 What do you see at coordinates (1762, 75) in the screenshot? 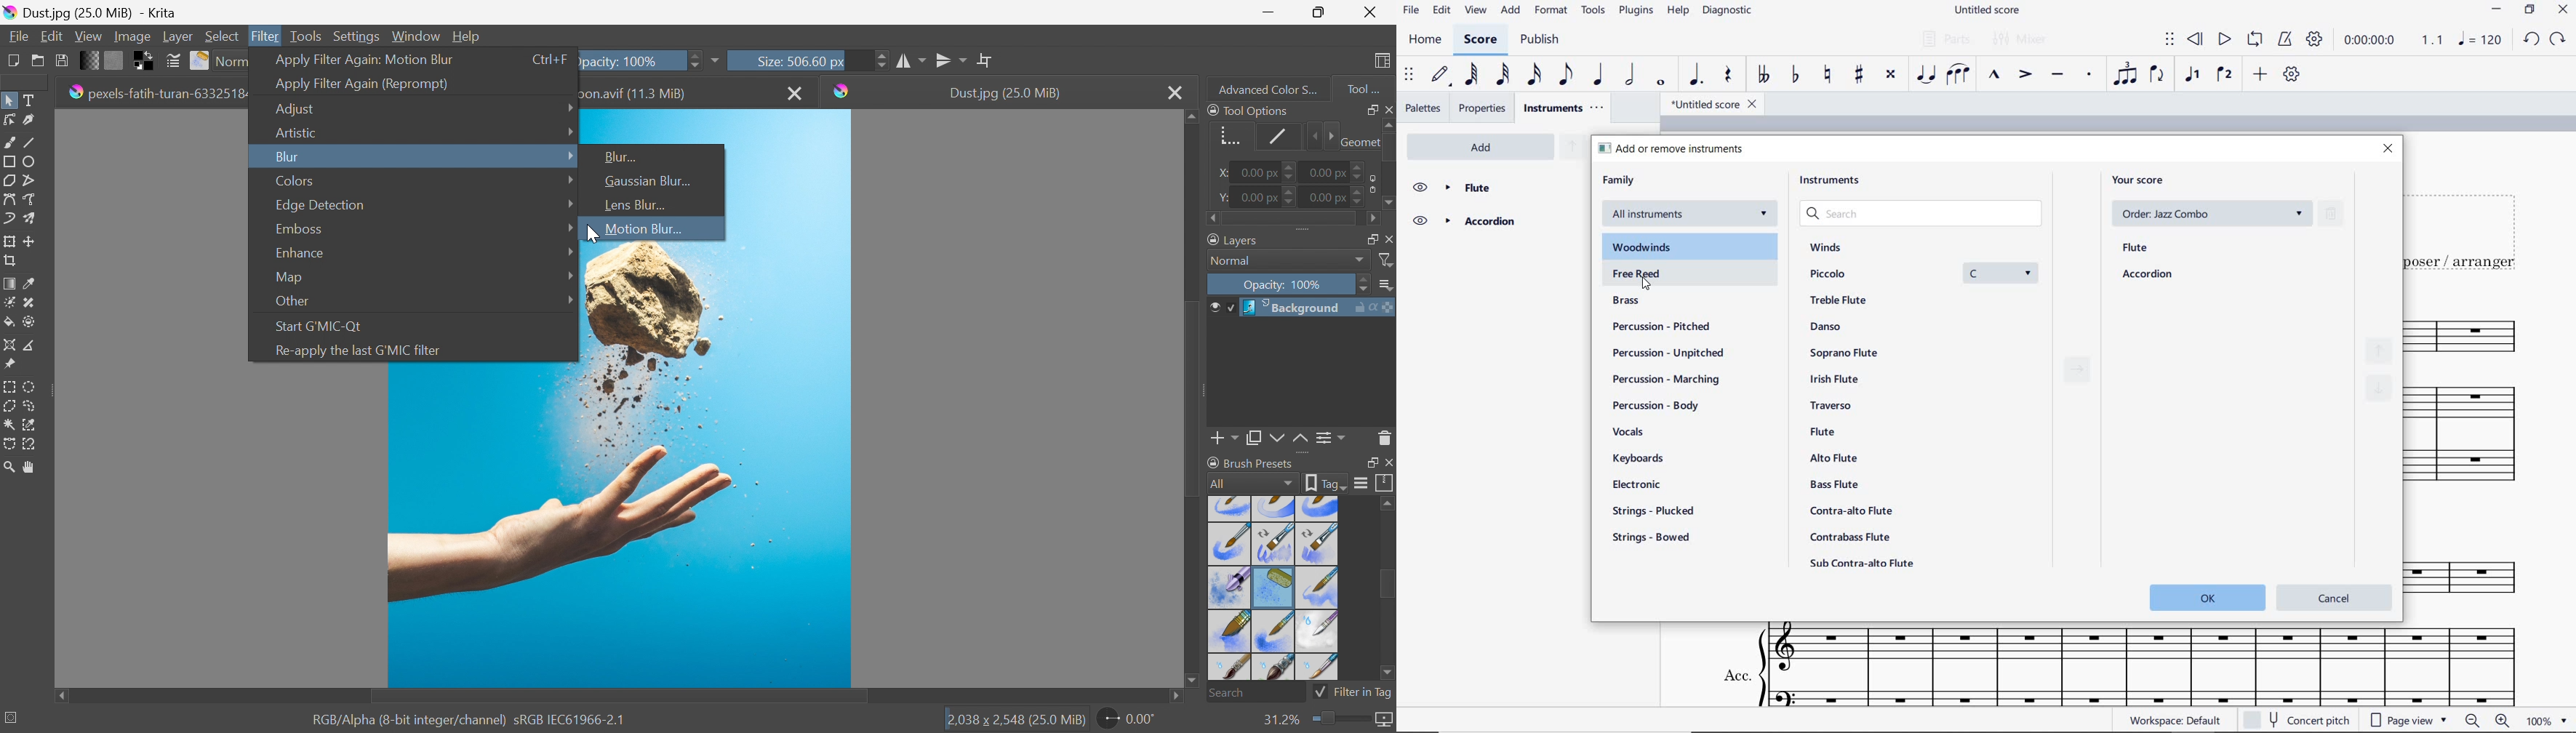
I see `toggle double-flat` at bounding box center [1762, 75].